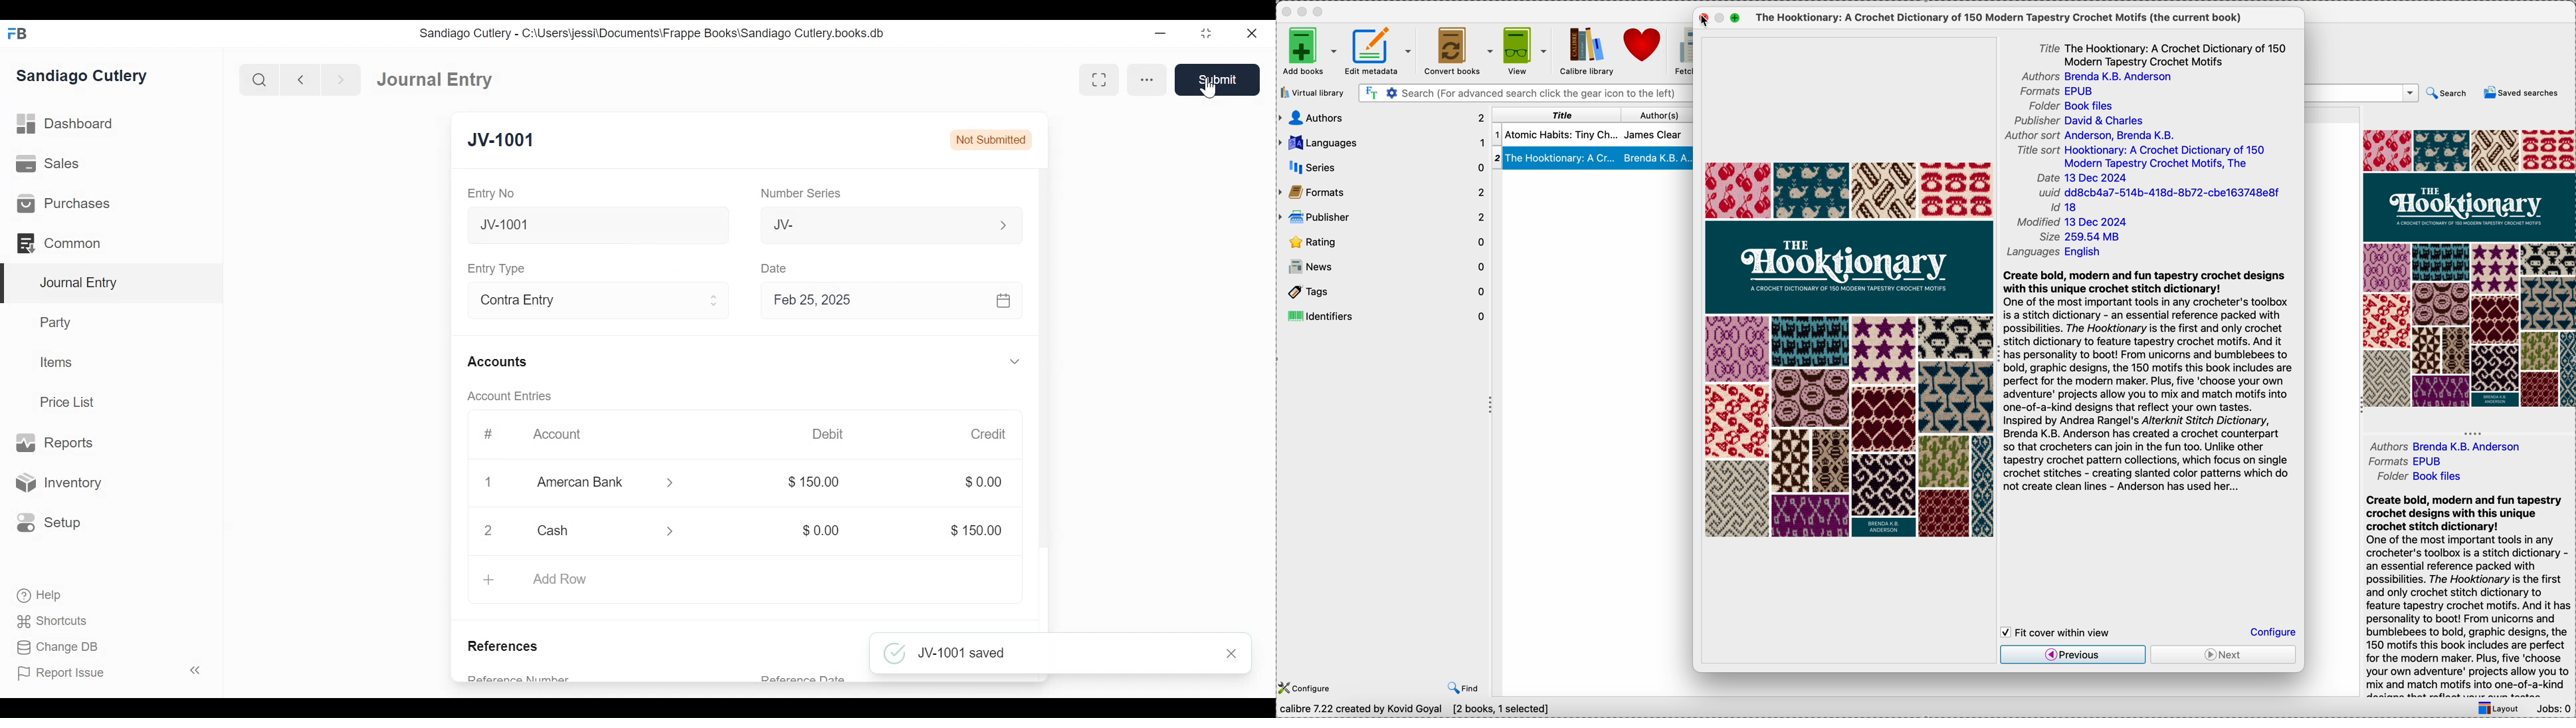 The width and height of the screenshot is (2576, 728). What do you see at coordinates (56, 483) in the screenshot?
I see `Inventory` at bounding box center [56, 483].